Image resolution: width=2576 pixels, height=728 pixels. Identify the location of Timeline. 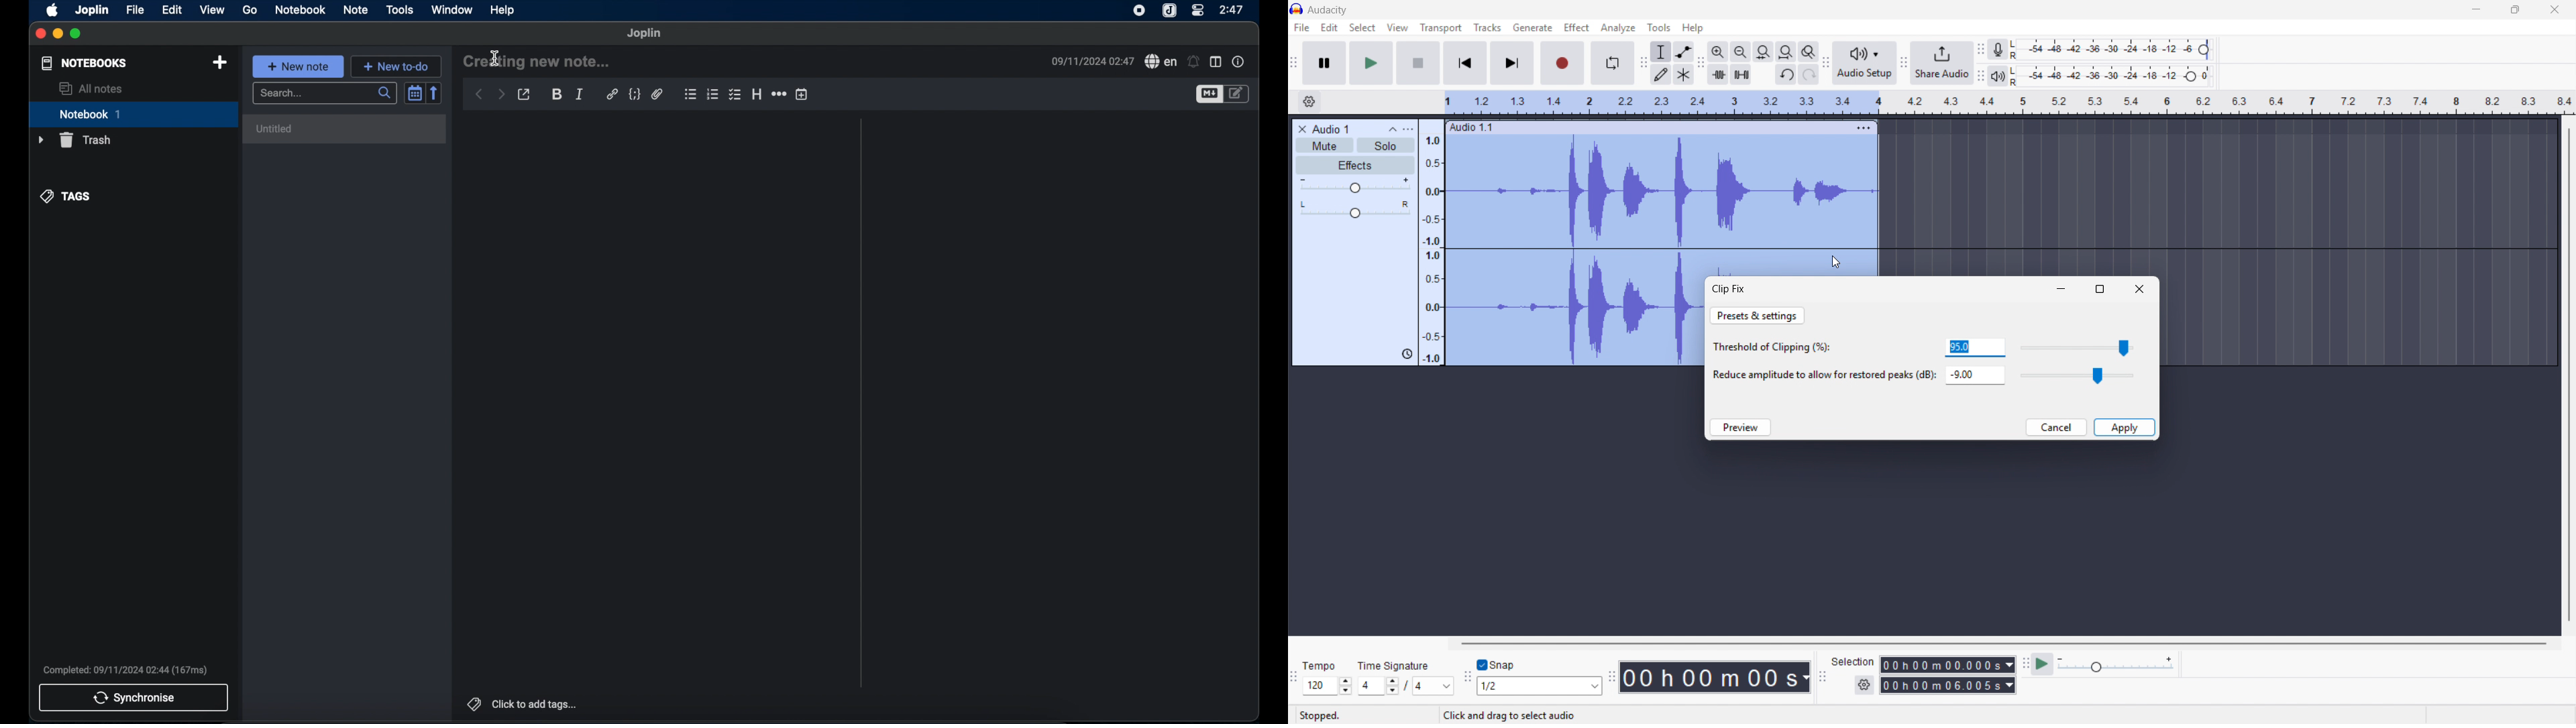
(2010, 103).